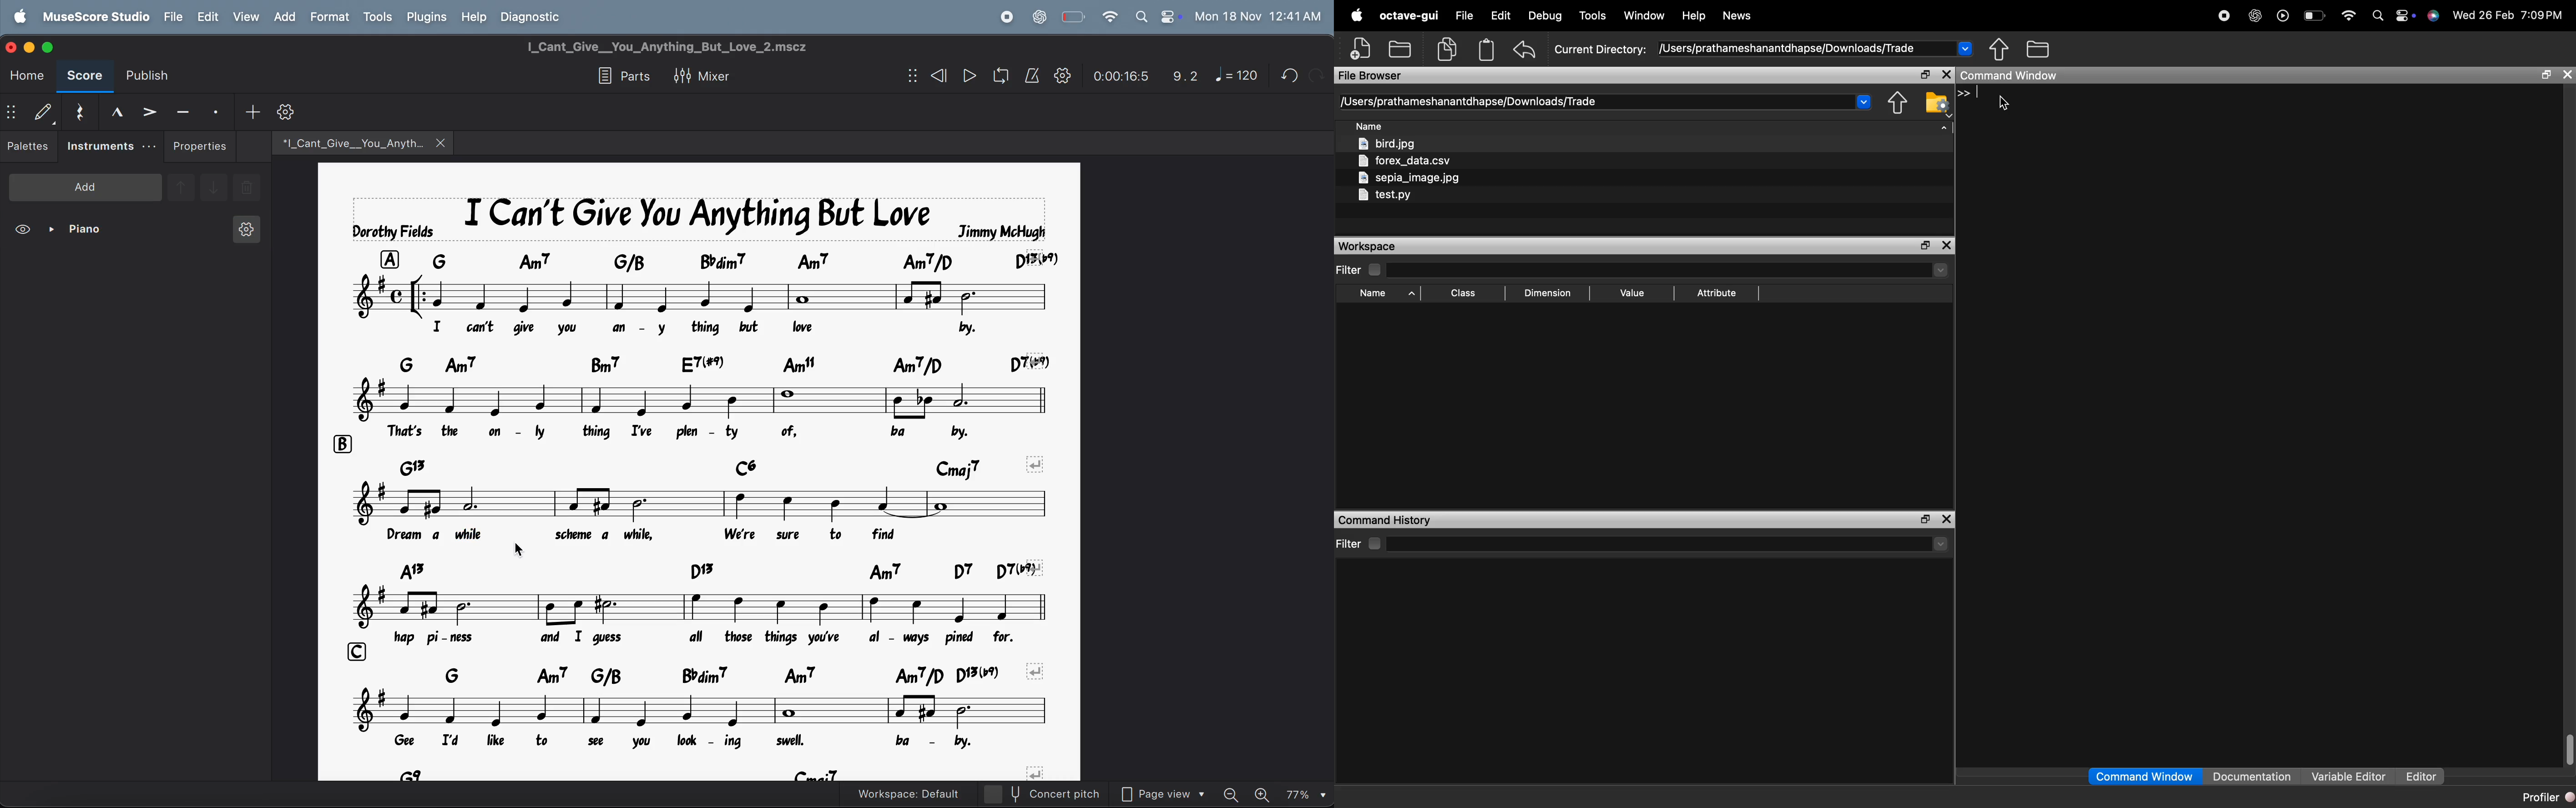  What do you see at coordinates (1764, 49) in the screenshot?
I see `current directory` at bounding box center [1764, 49].